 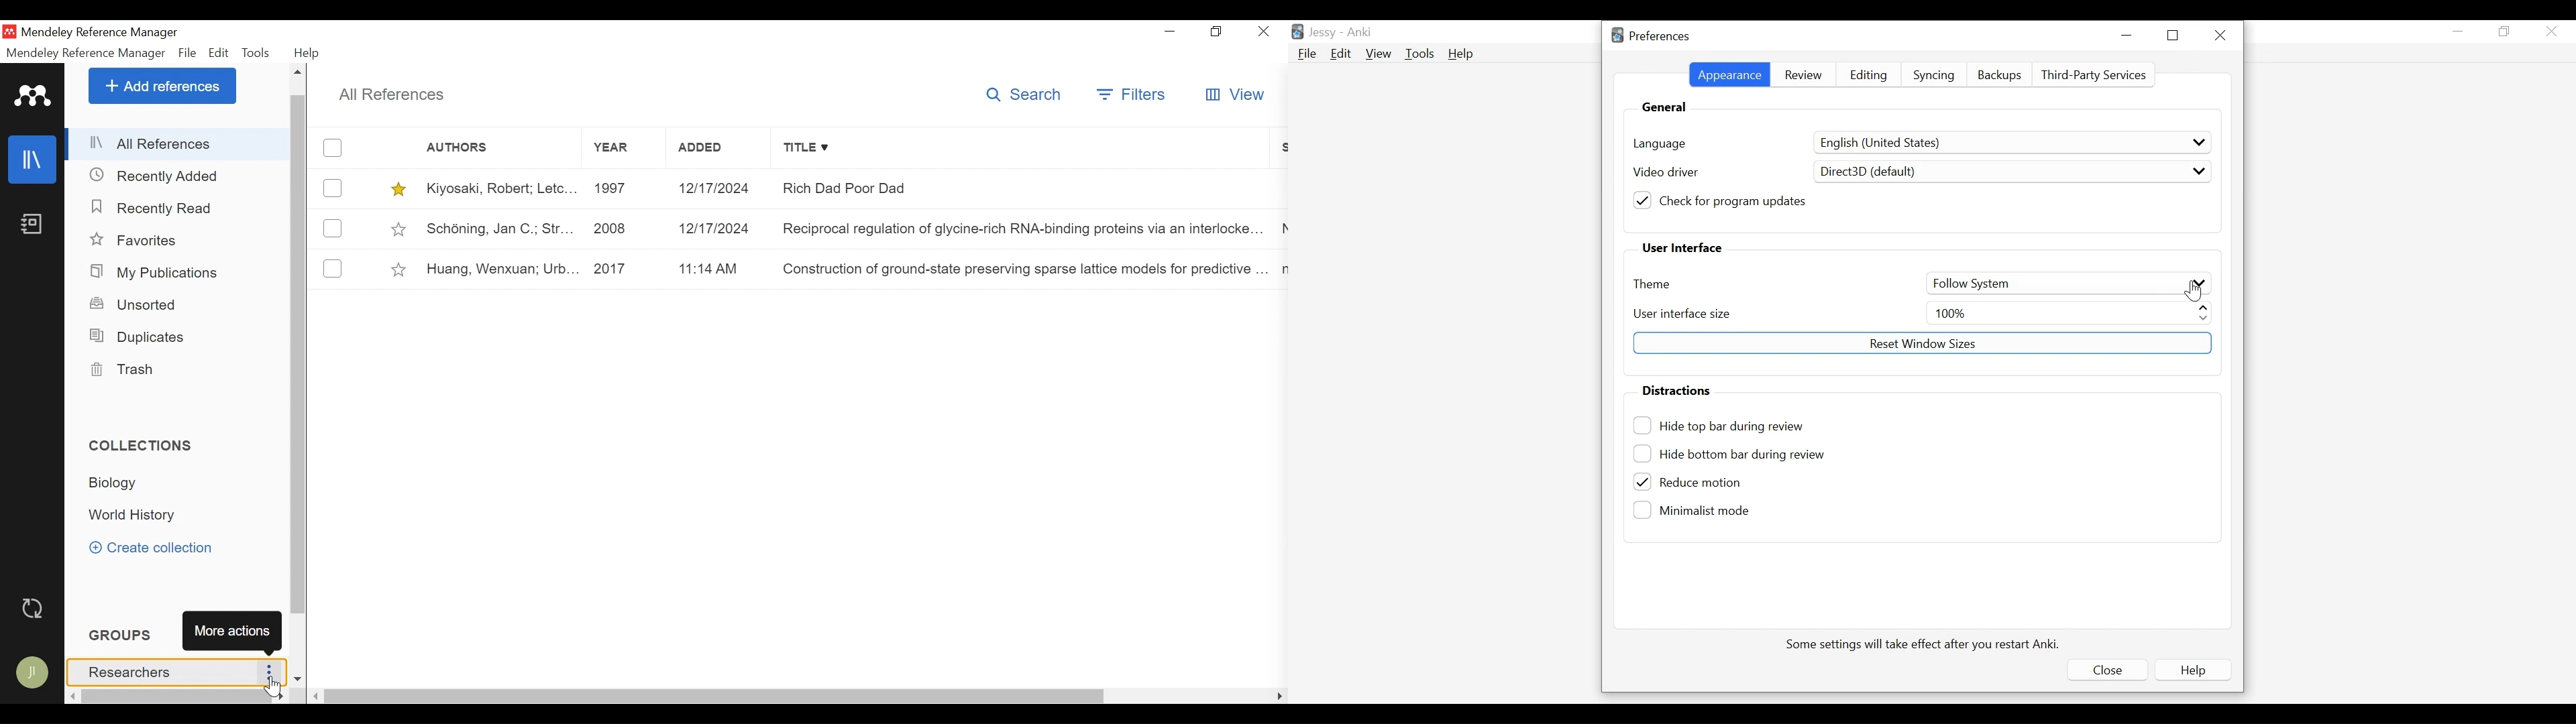 What do you see at coordinates (2171, 35) in the screenshot?
I see `Restore` at bounding box center [2171, 35].